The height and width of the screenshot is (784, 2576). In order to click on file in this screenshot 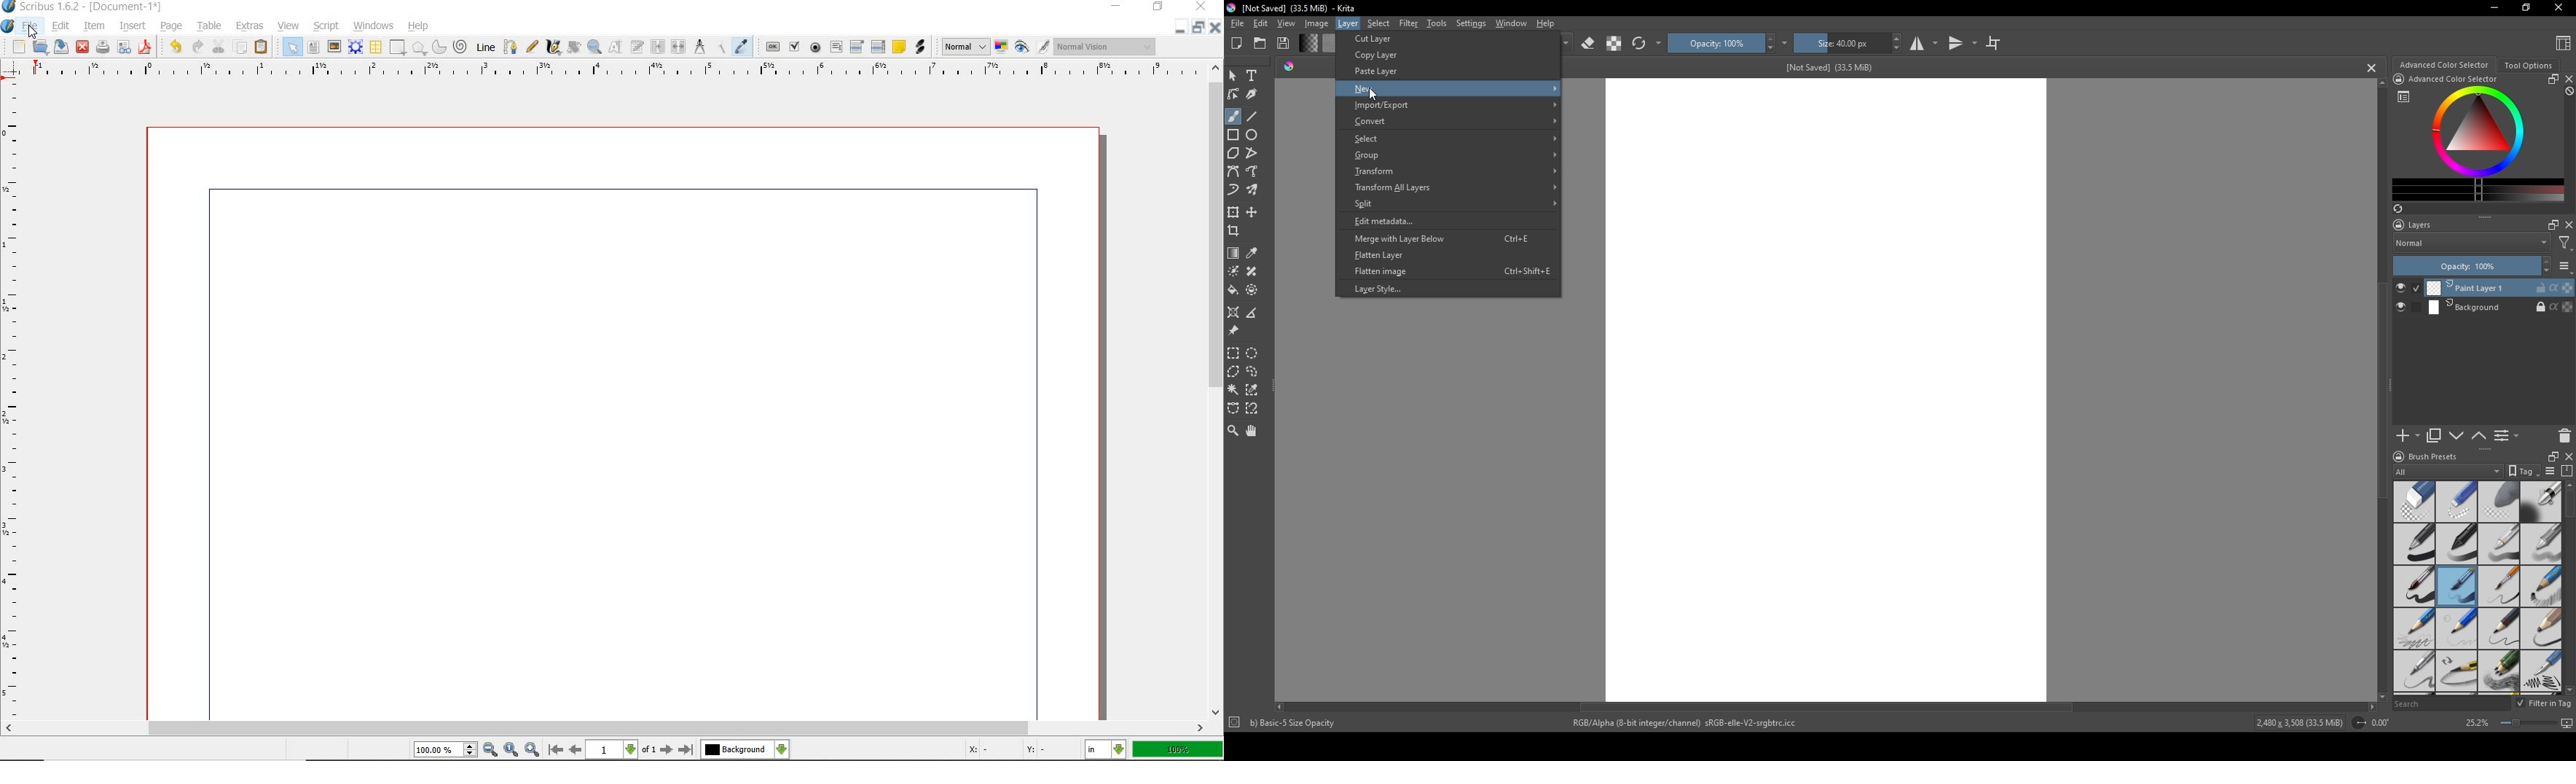, I will do `click(34, 27)`.